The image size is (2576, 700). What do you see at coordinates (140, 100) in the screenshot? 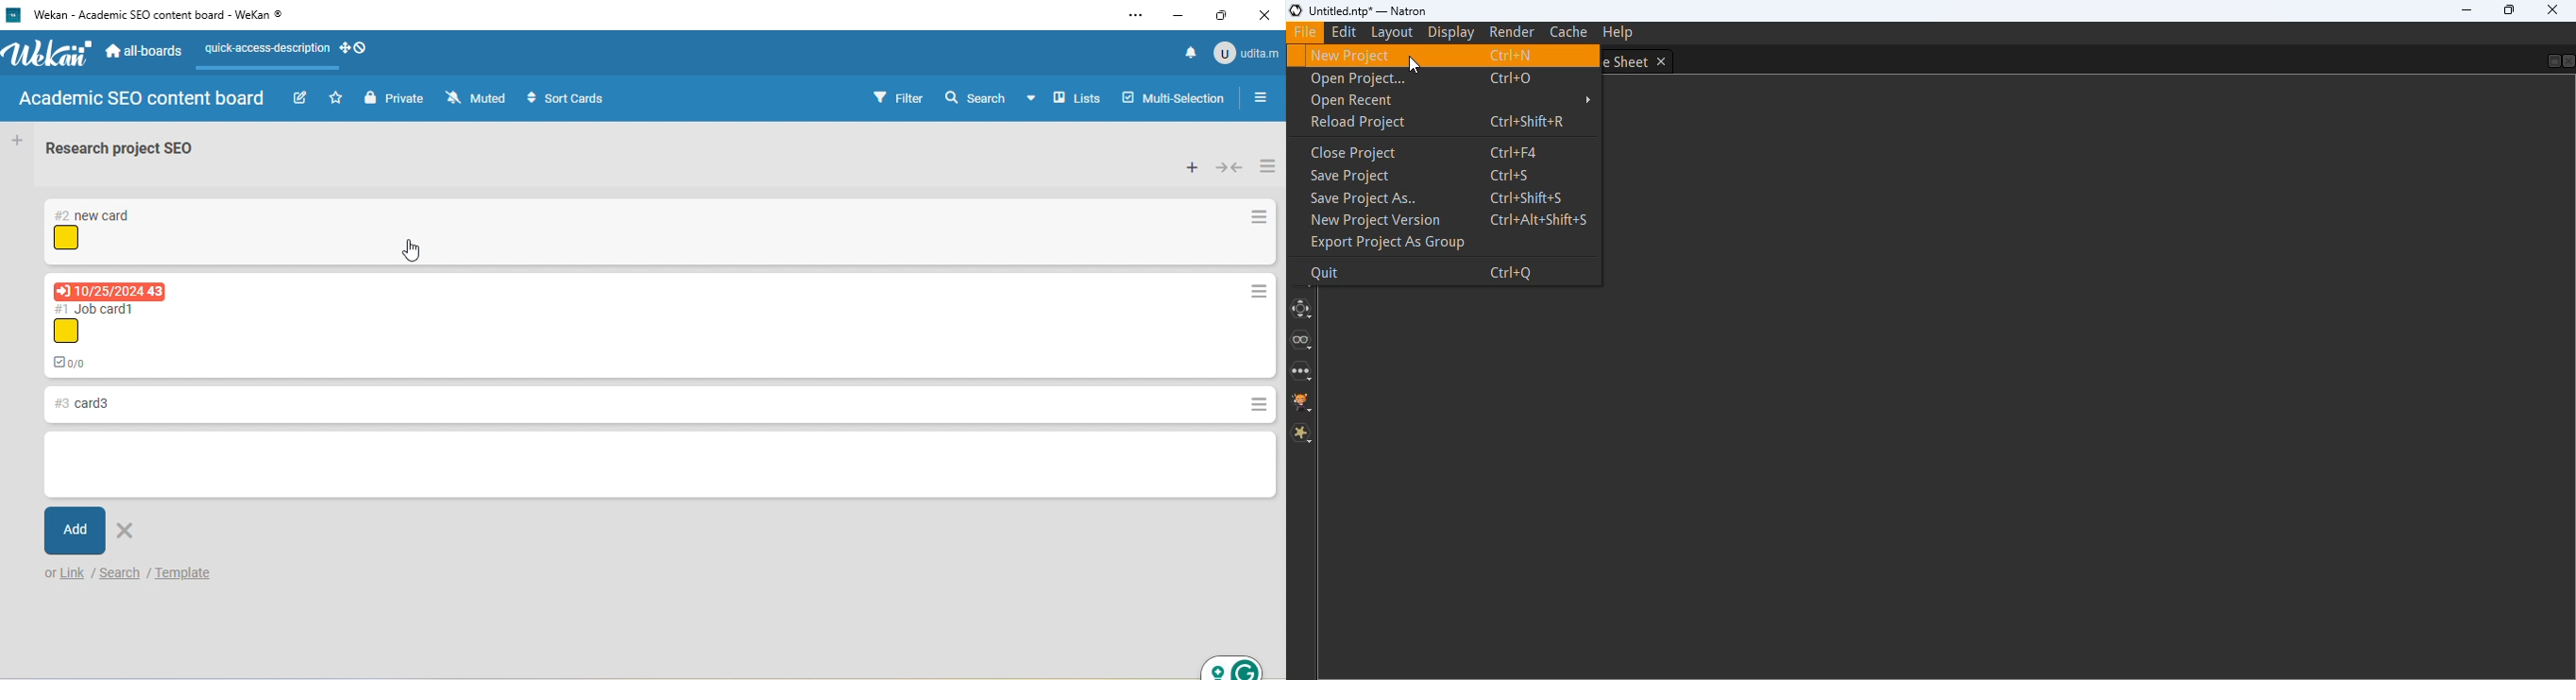
I see `boars name: academic SEO board` at bounding box center [140, 100].